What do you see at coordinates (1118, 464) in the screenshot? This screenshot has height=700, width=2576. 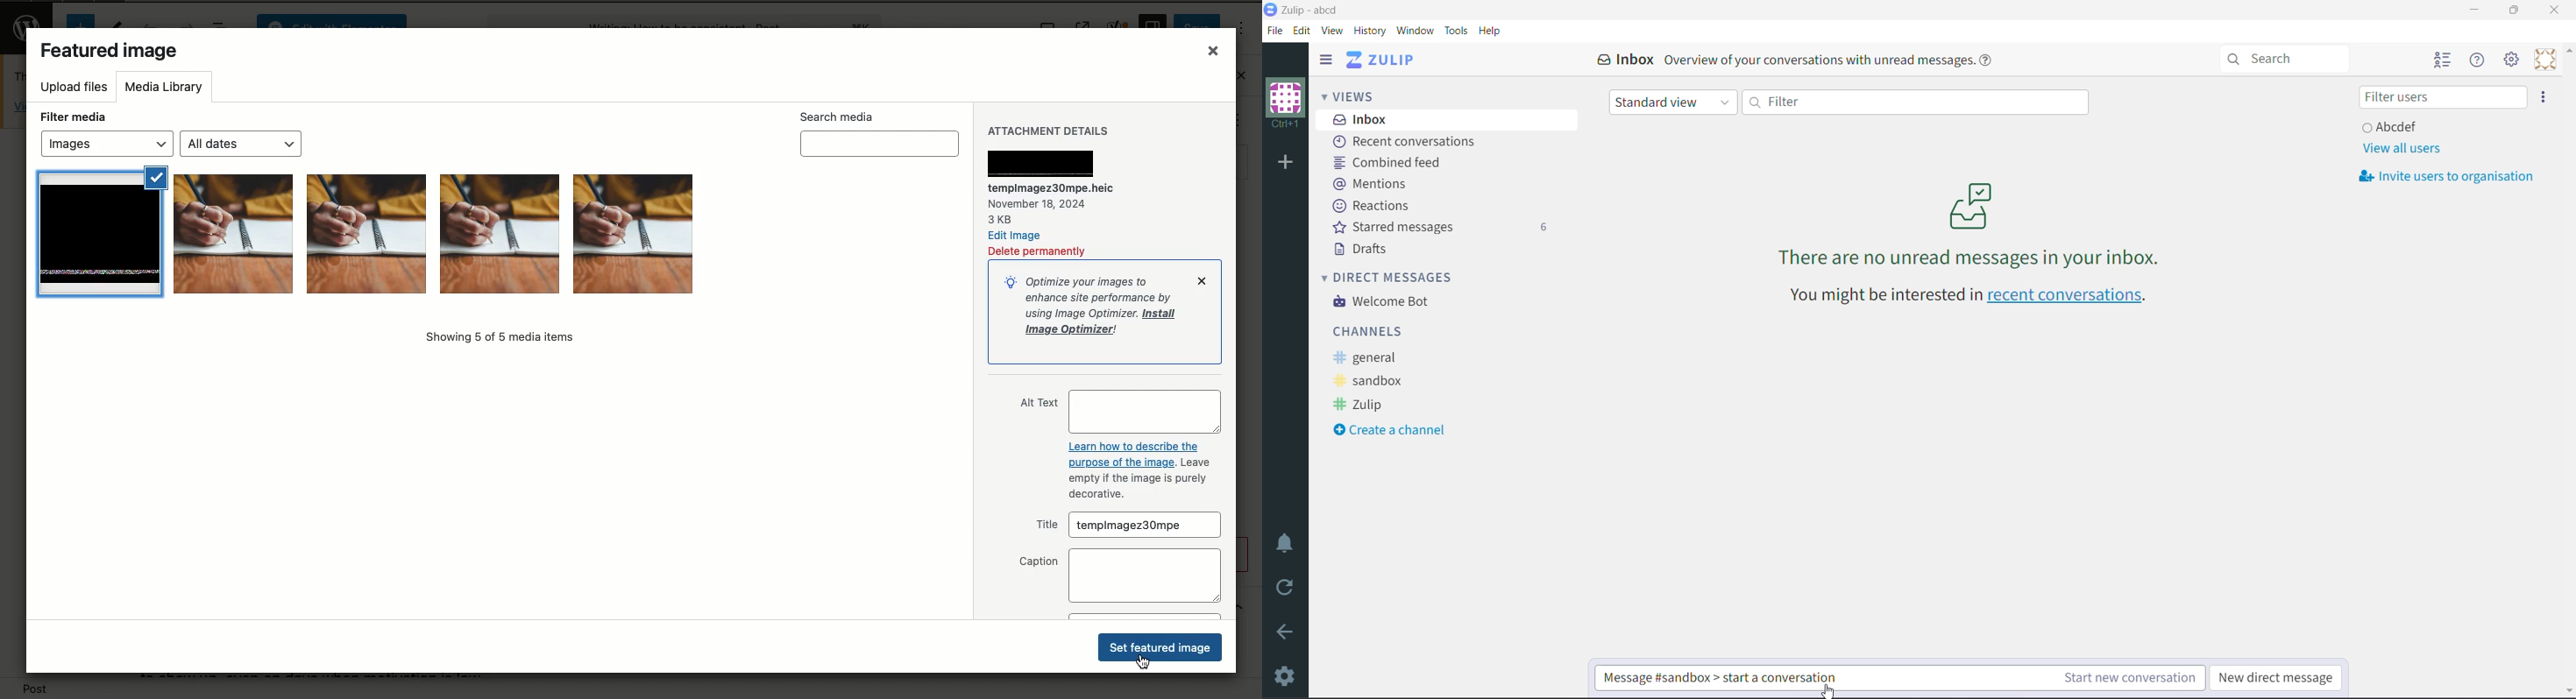 I see `purpose of the image.` at bounding box center [1118, 464].